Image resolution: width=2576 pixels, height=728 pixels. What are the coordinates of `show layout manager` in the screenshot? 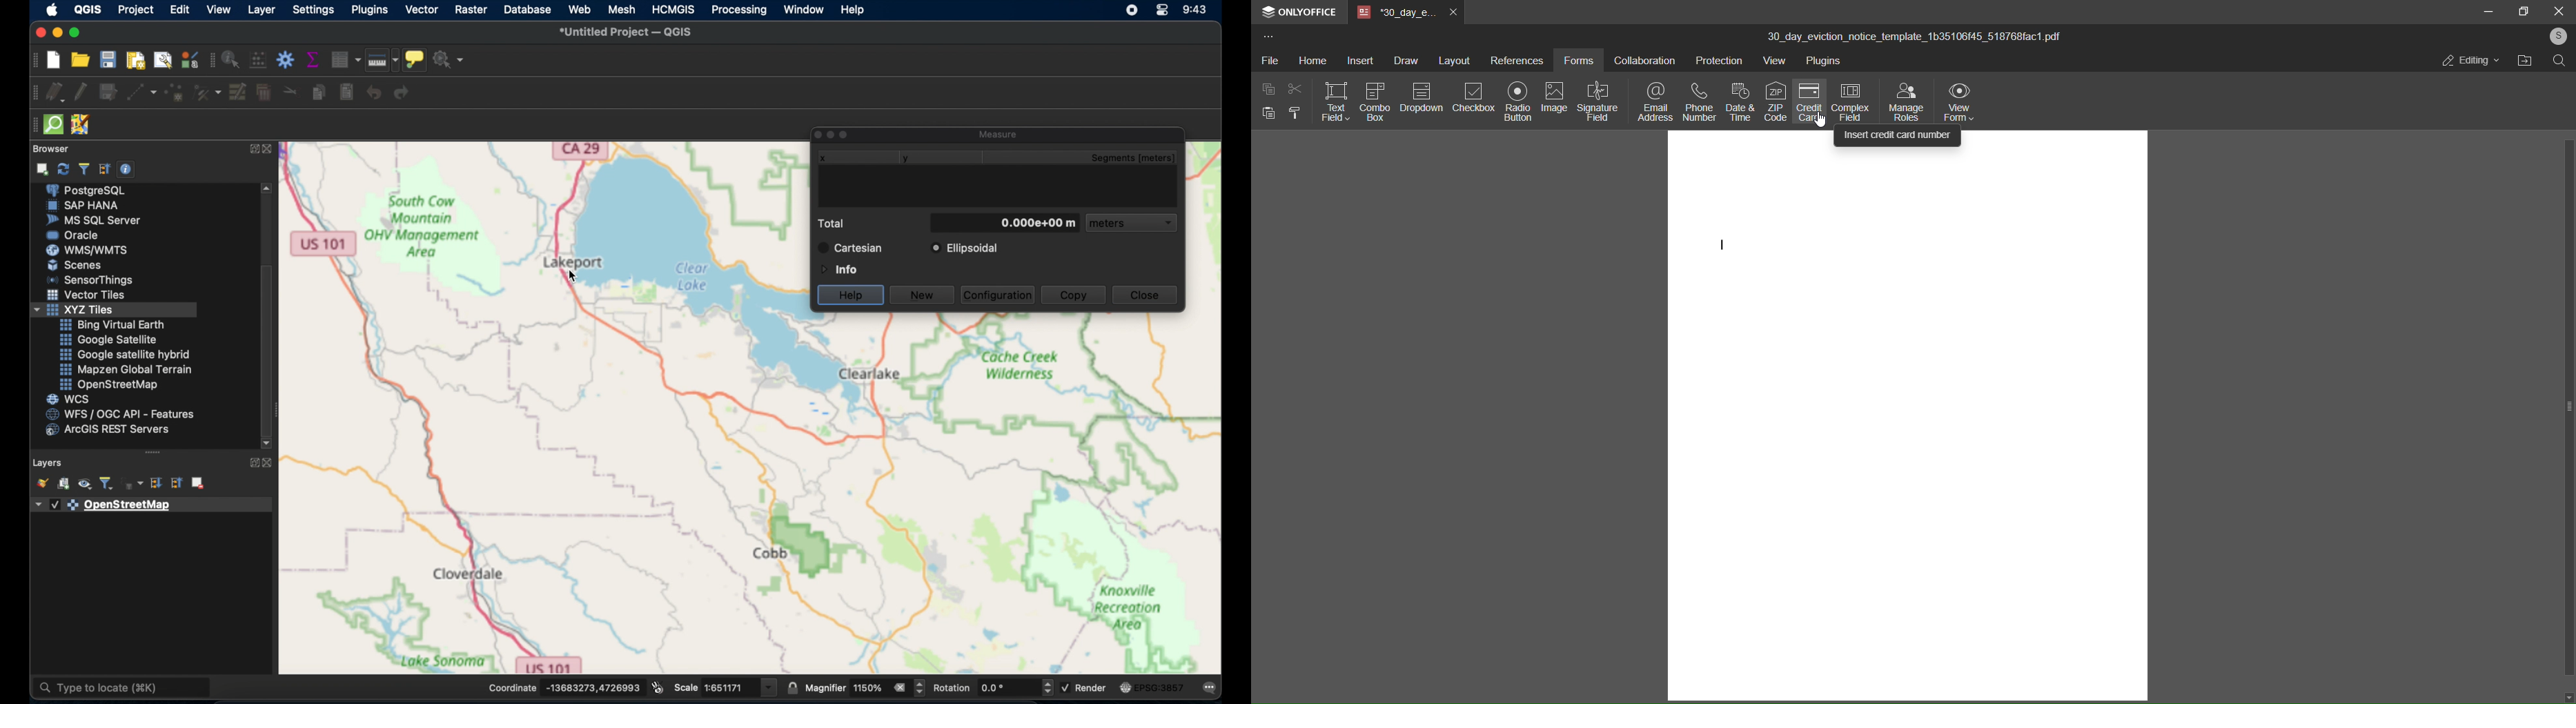 It's located at (166, 60).